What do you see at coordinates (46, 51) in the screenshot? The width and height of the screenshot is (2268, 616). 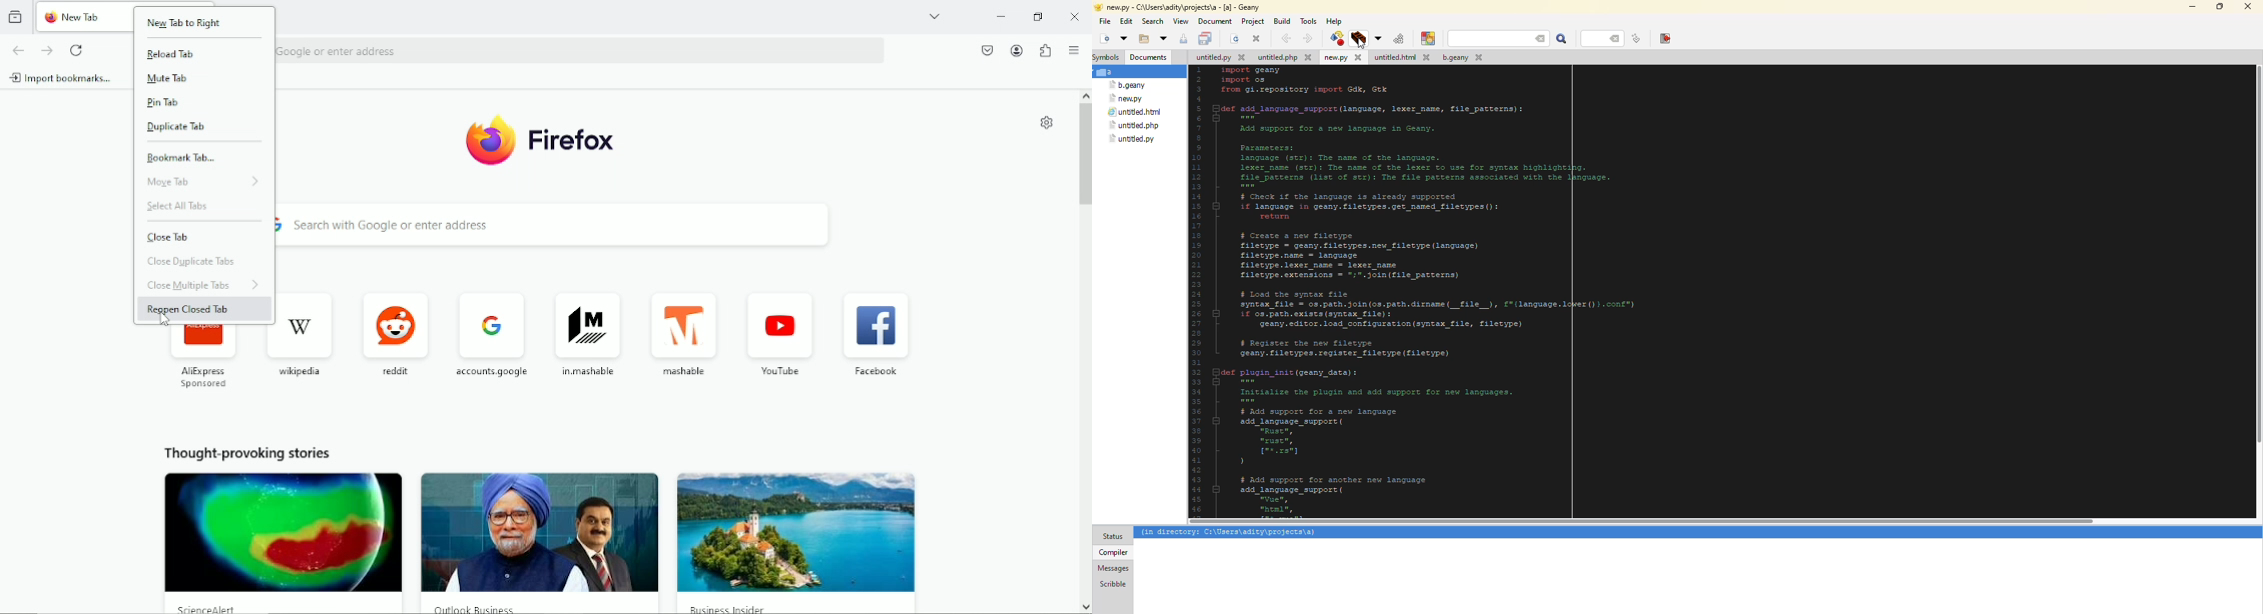 I see `go forward` at bounding box center [46, 51].